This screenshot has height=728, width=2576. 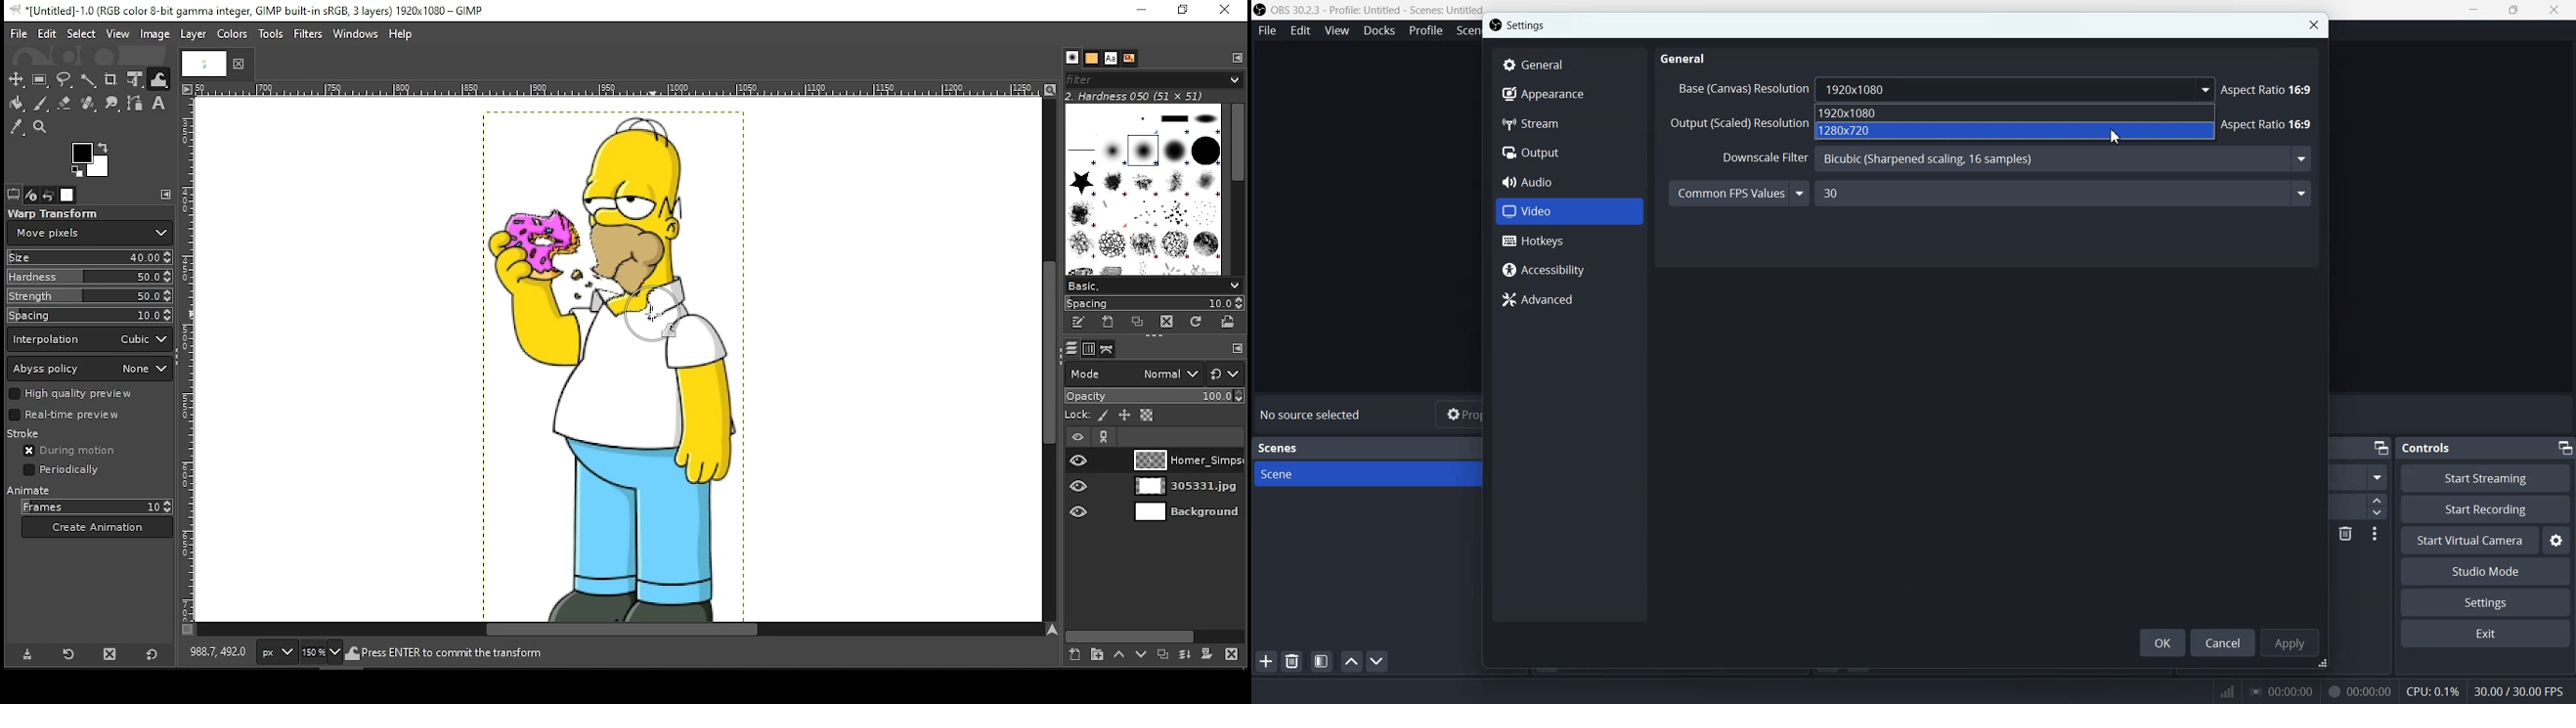 What do you see at coordinates (235, 34) in the screenshot?
I see `colors` at bounding box center [235, 34].